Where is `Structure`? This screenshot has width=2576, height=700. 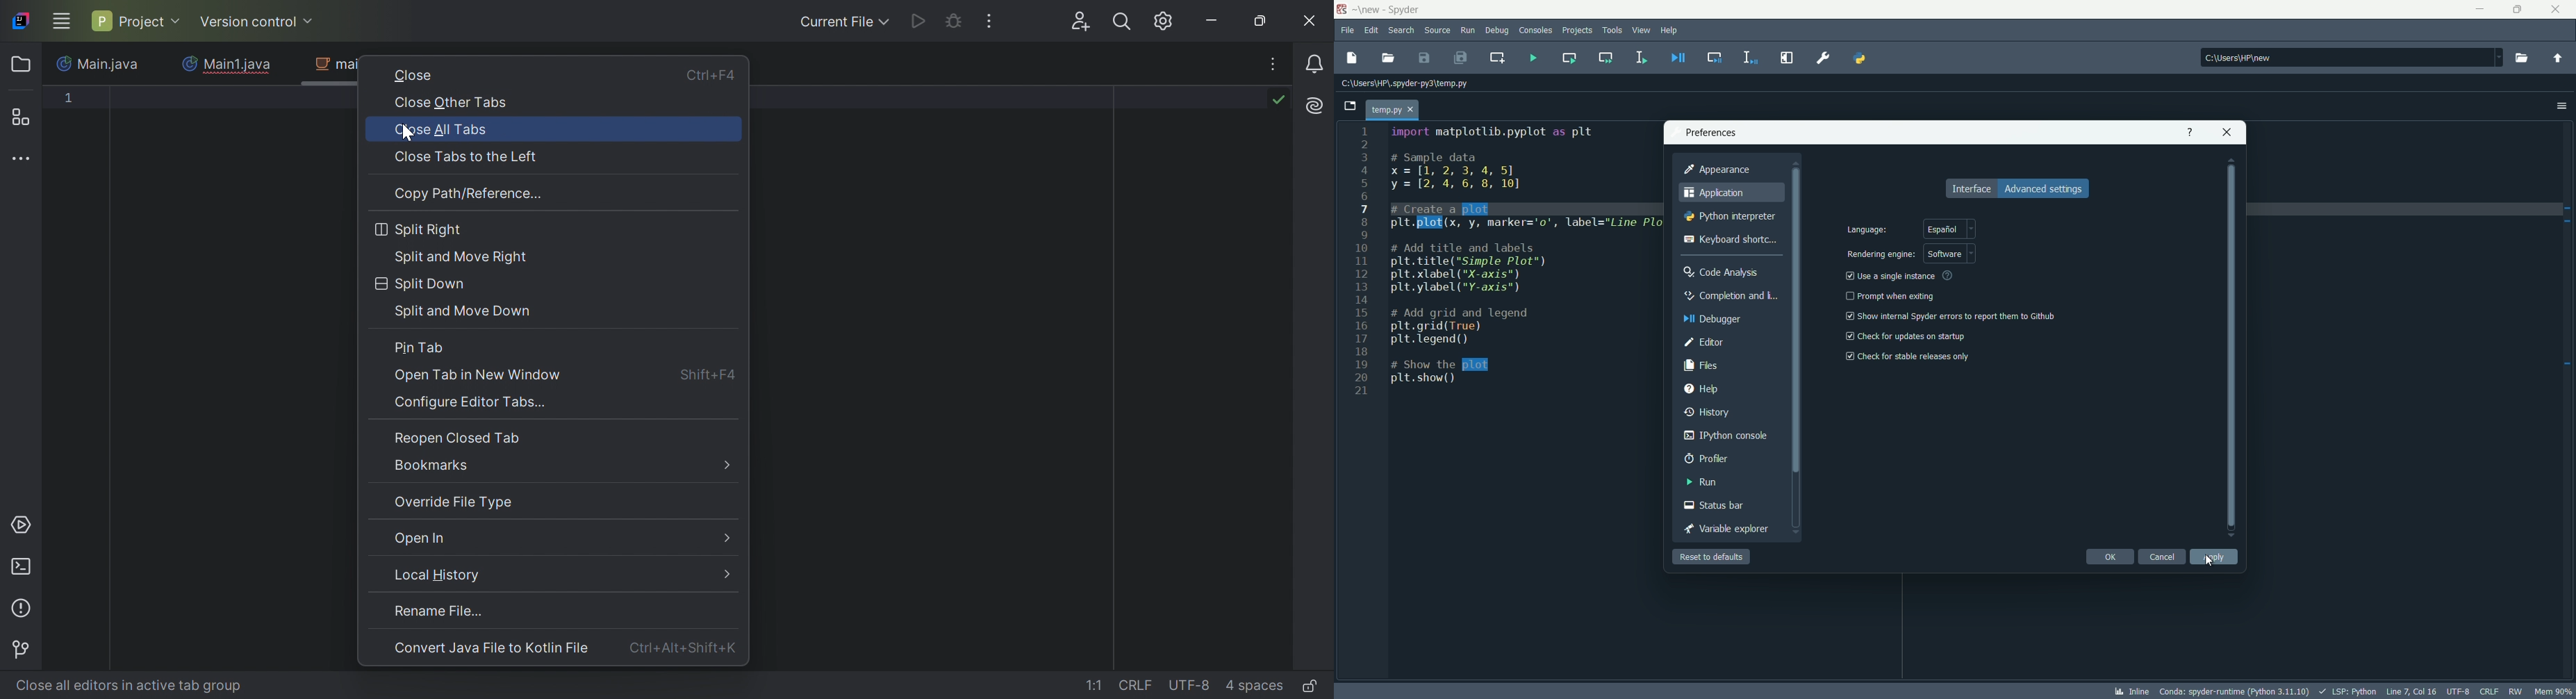 Structure is located at coordinates (20, 116).